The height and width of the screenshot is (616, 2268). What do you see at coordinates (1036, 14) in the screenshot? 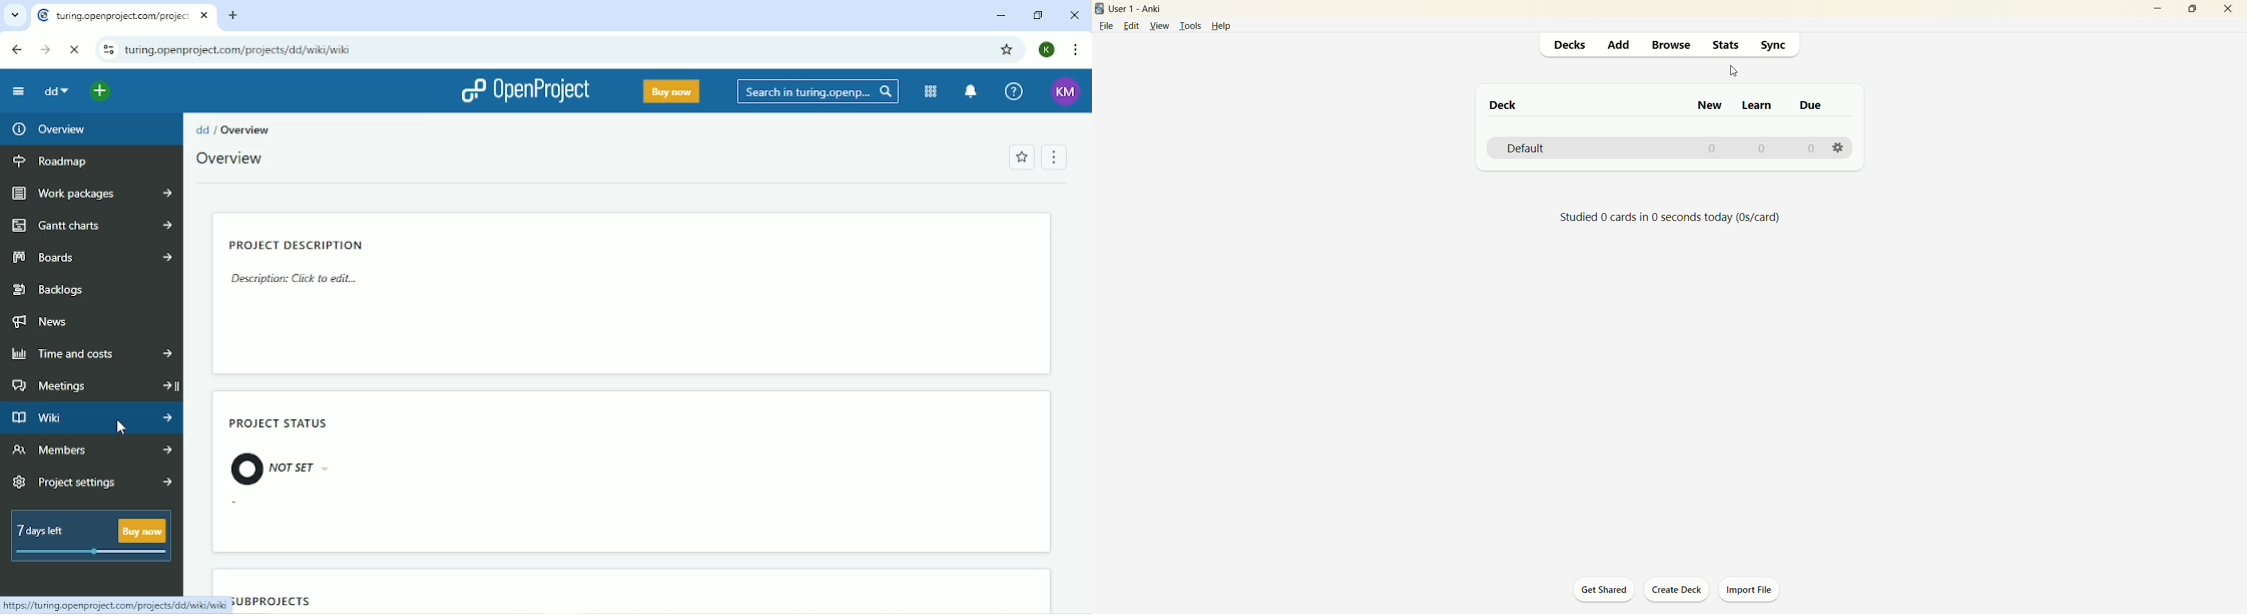
I see `Restore down` at bounding box center [1036, 14].